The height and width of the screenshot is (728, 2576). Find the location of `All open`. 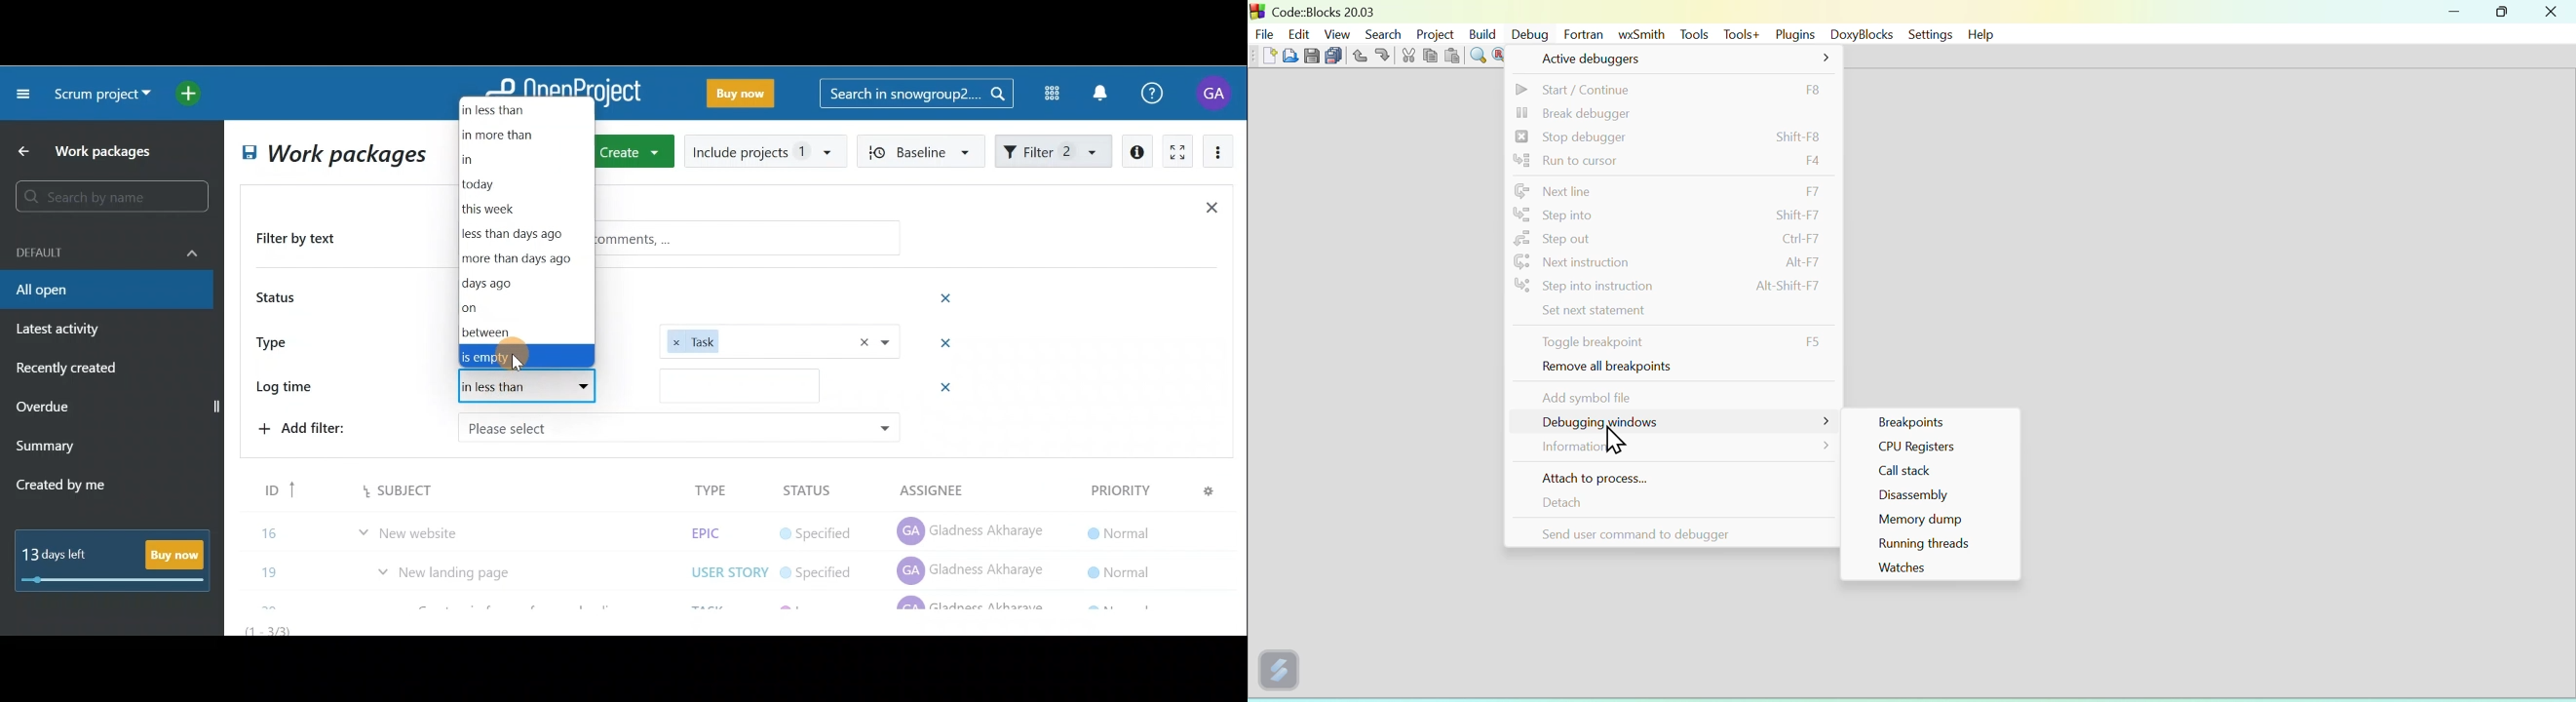

All open is located at coordinates (331, 156).